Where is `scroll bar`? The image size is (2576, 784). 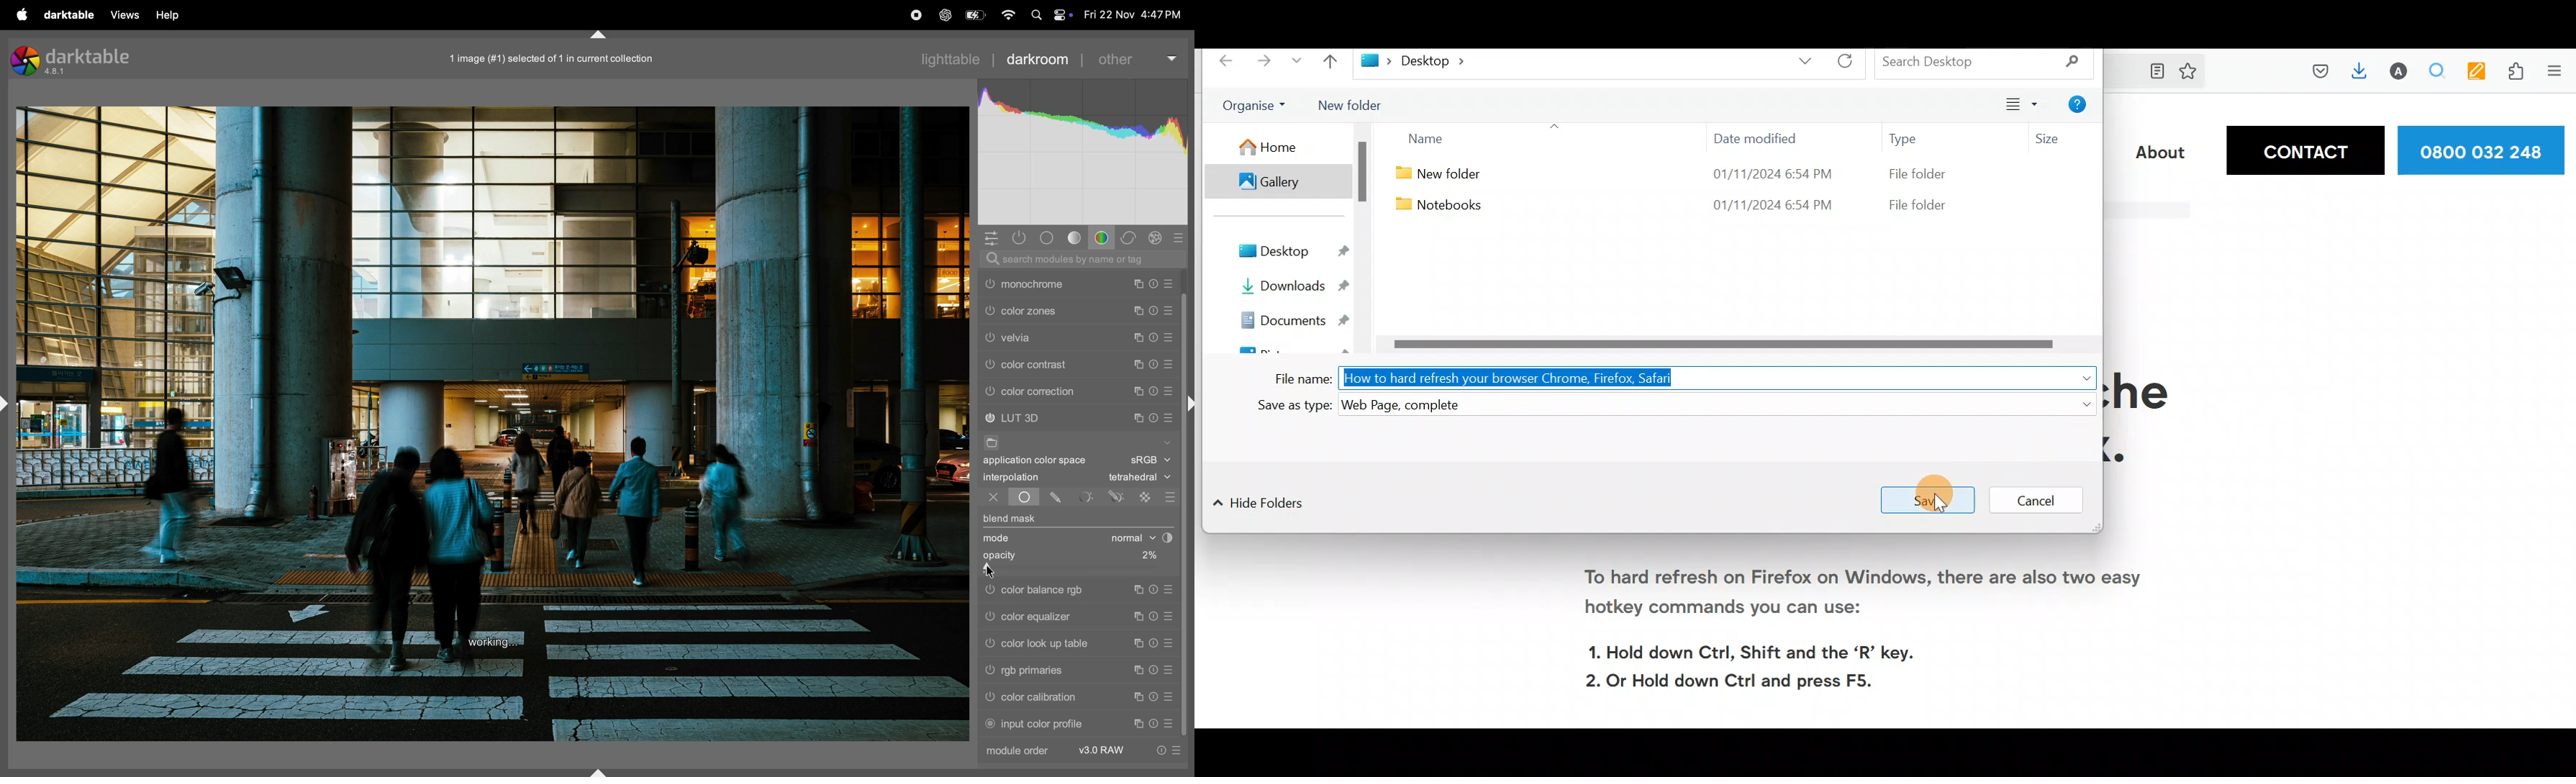
scroll bar is located at coordinates (1188, 579).